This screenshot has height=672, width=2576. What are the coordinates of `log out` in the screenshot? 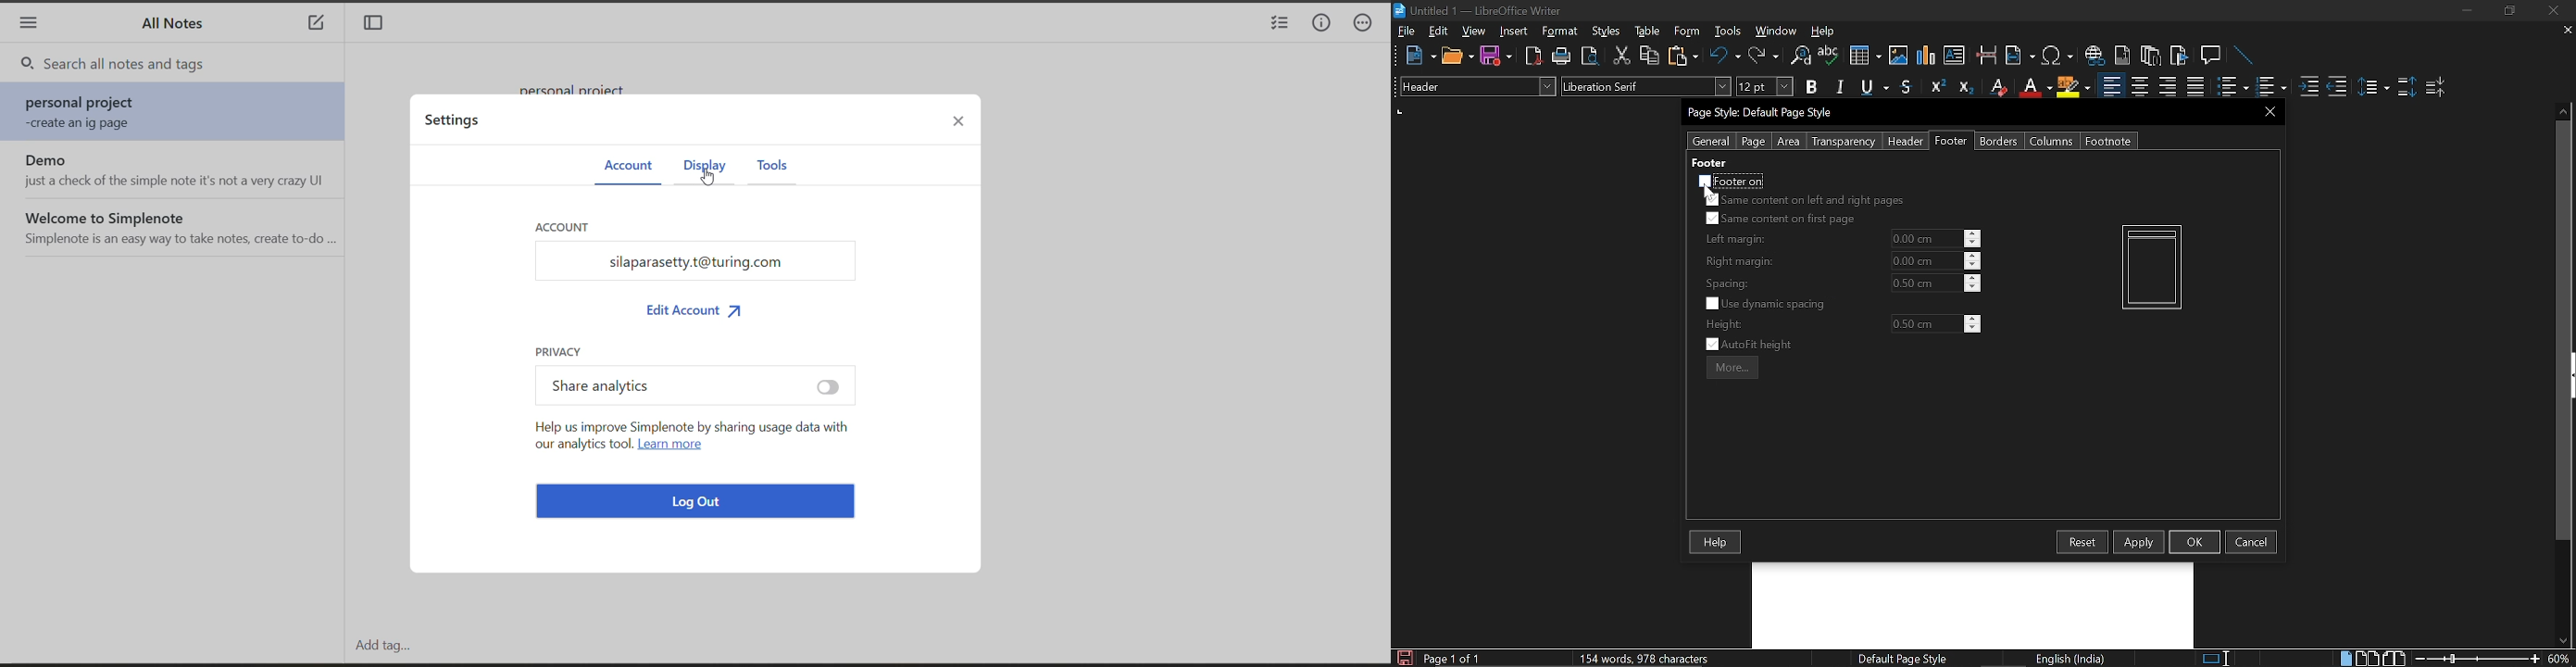 It's located at (699, 504).